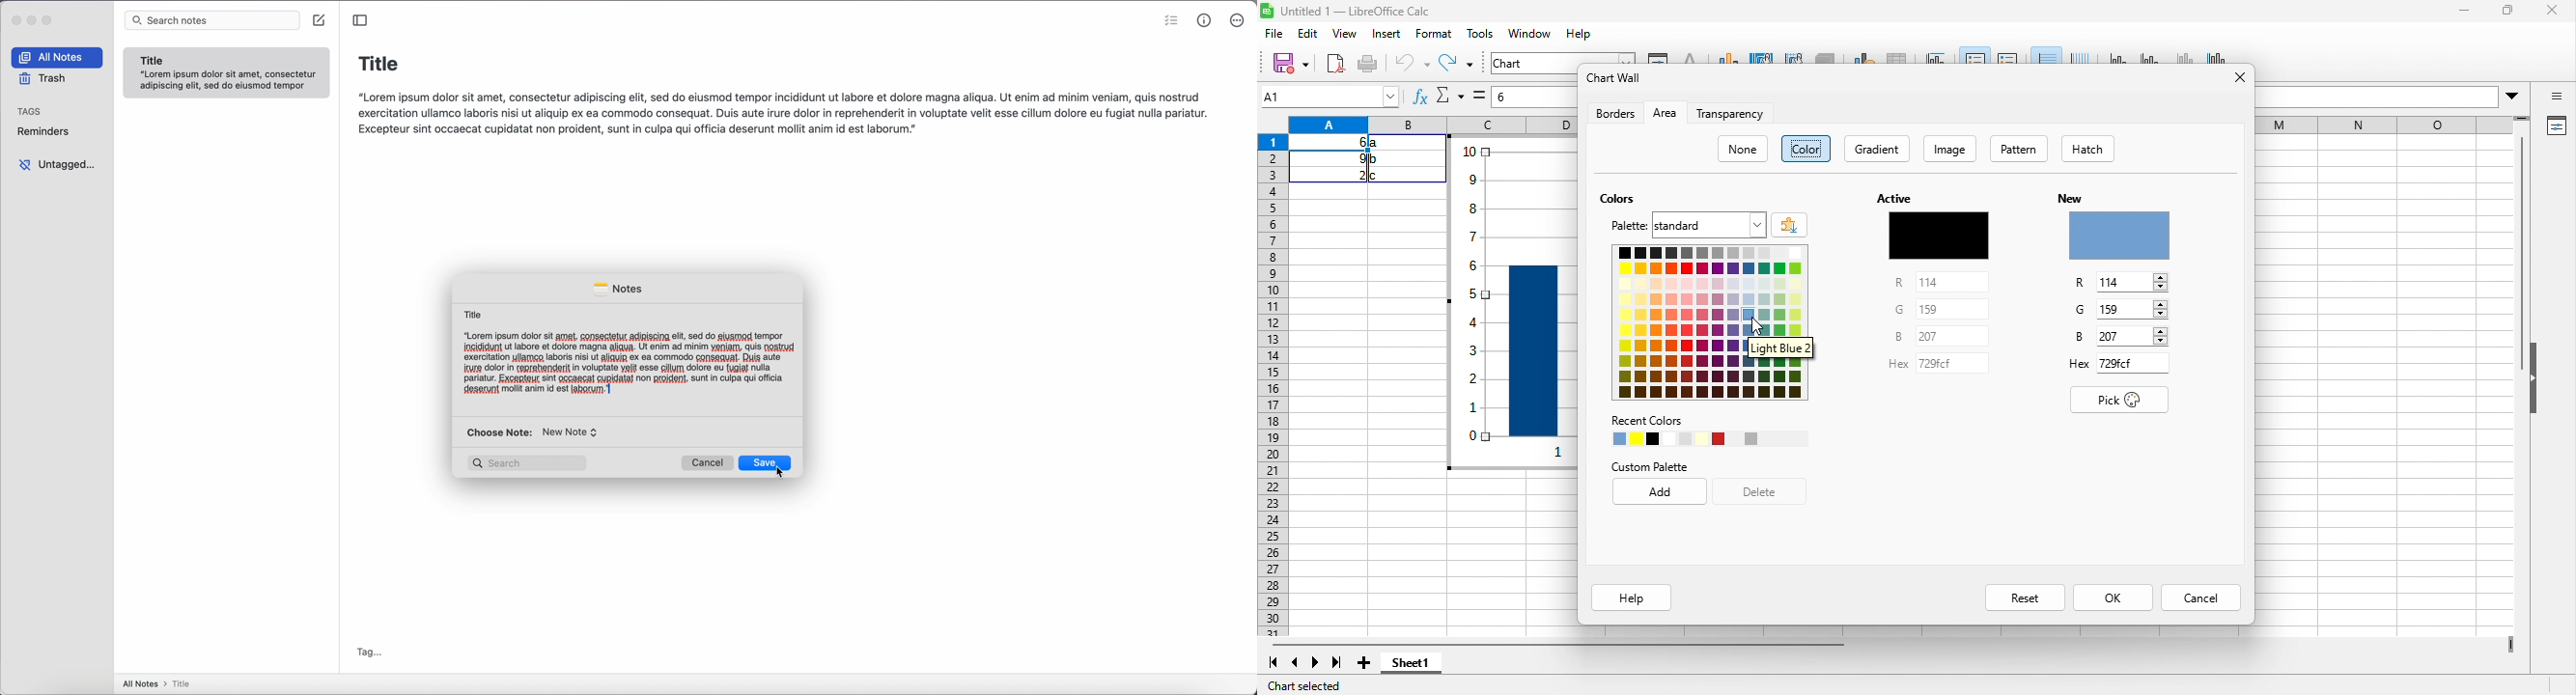 The width and height of the screenshot is (2576, 700). I want to click on untagged, so click(57, 165).